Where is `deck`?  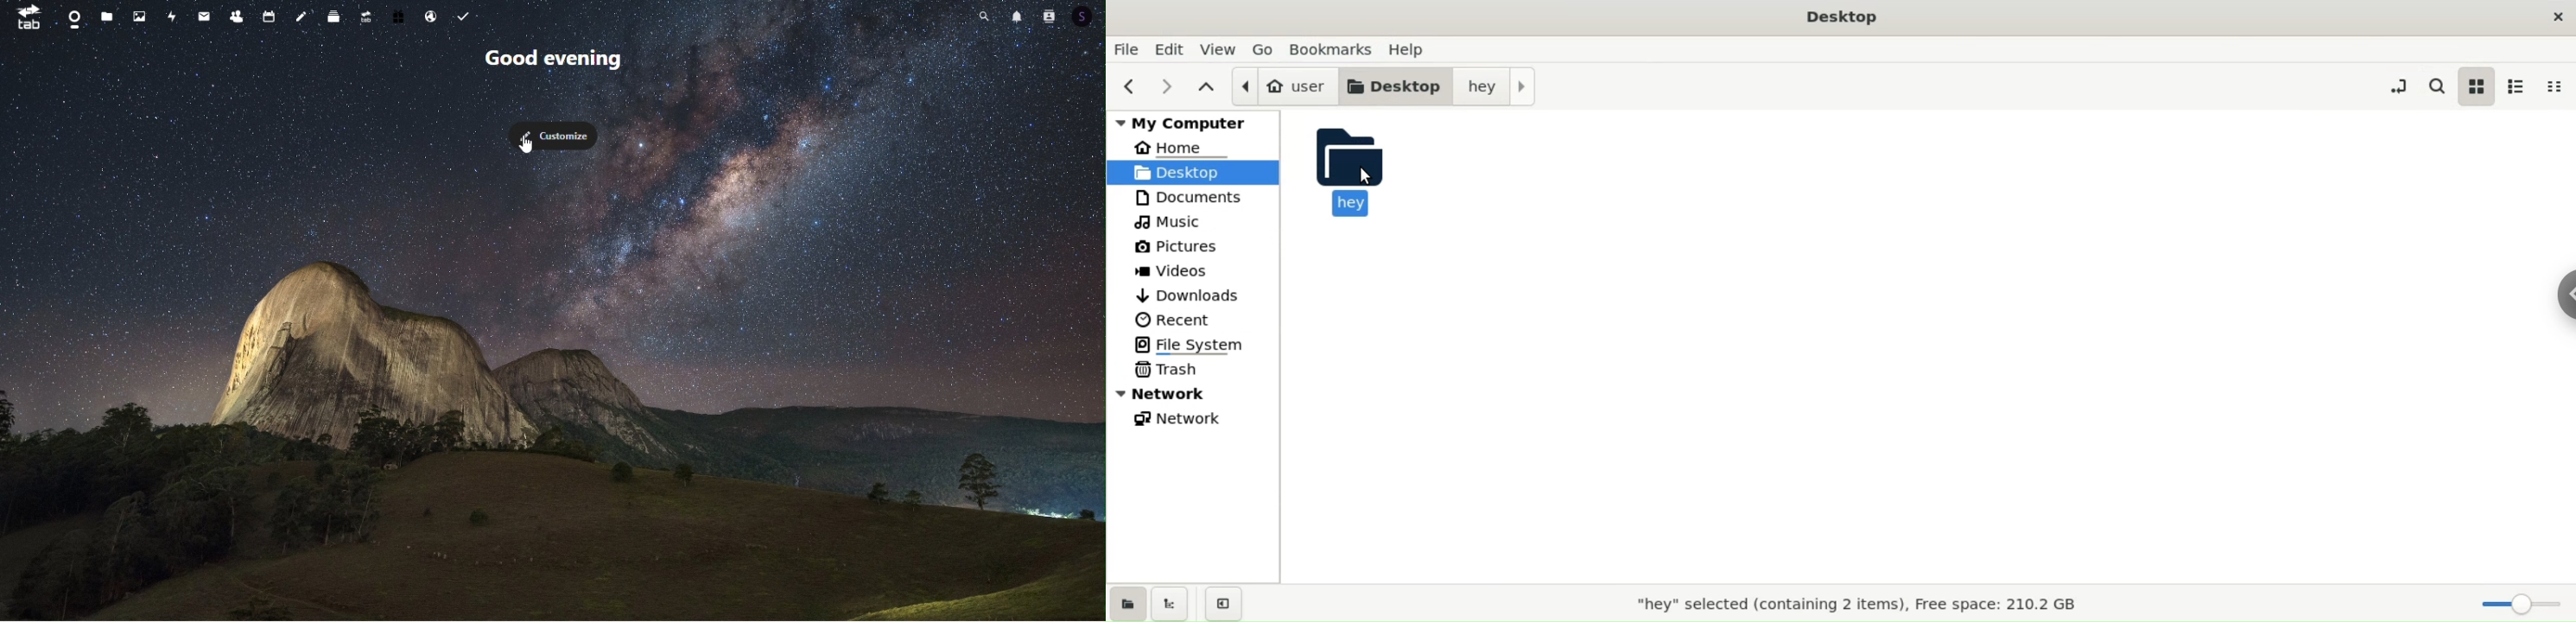 deck is located at coordinates (333, 18).